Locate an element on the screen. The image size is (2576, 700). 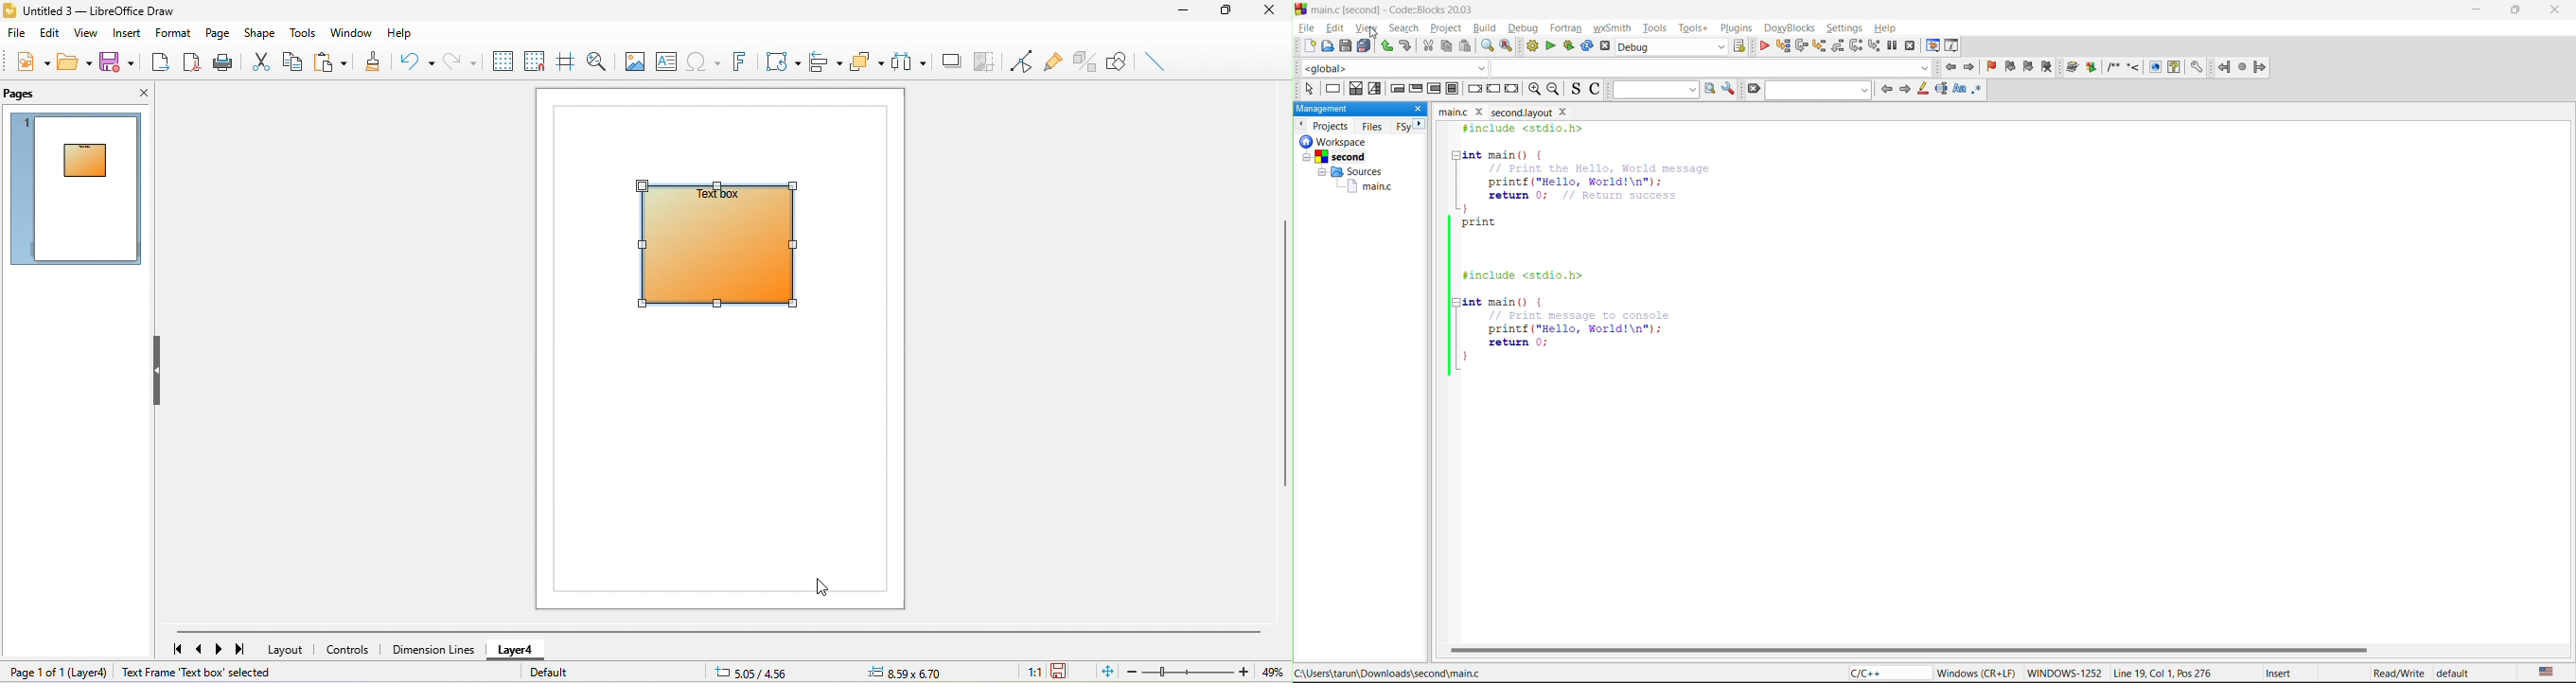
fit to the current page is located at coordinates (1108, 673).